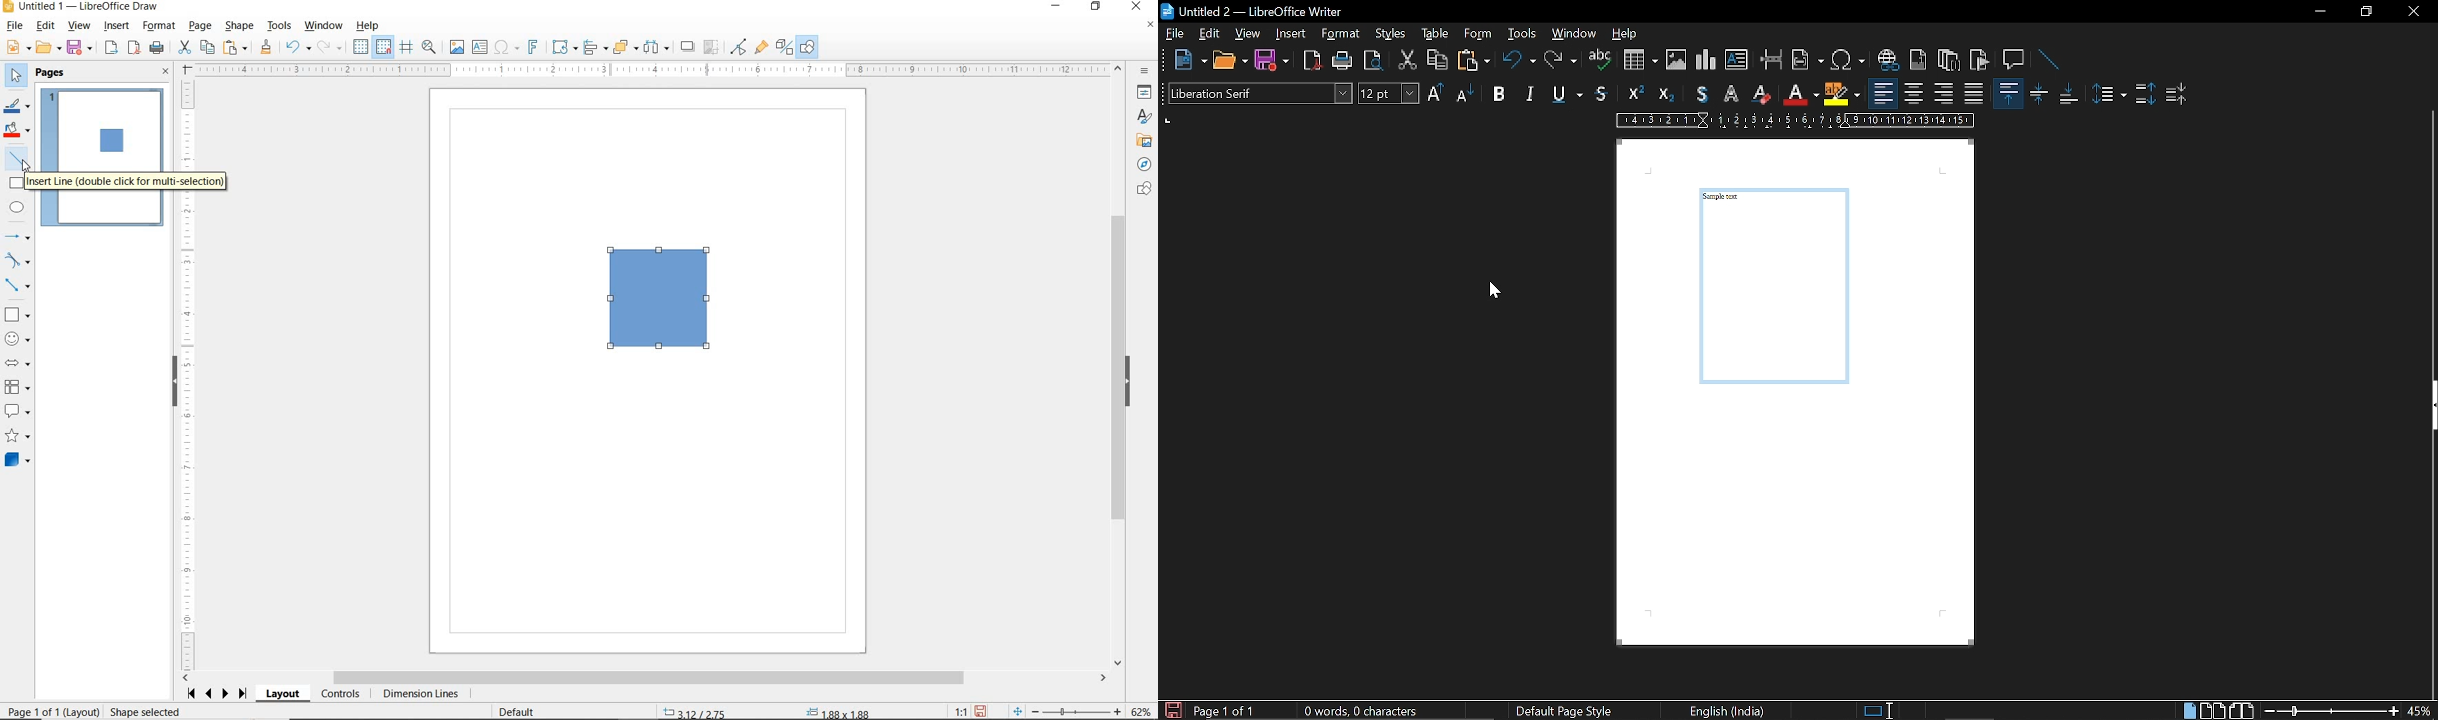 This screenshot has width=2464, height=728. I want to click on CUT, so click(184, 48).